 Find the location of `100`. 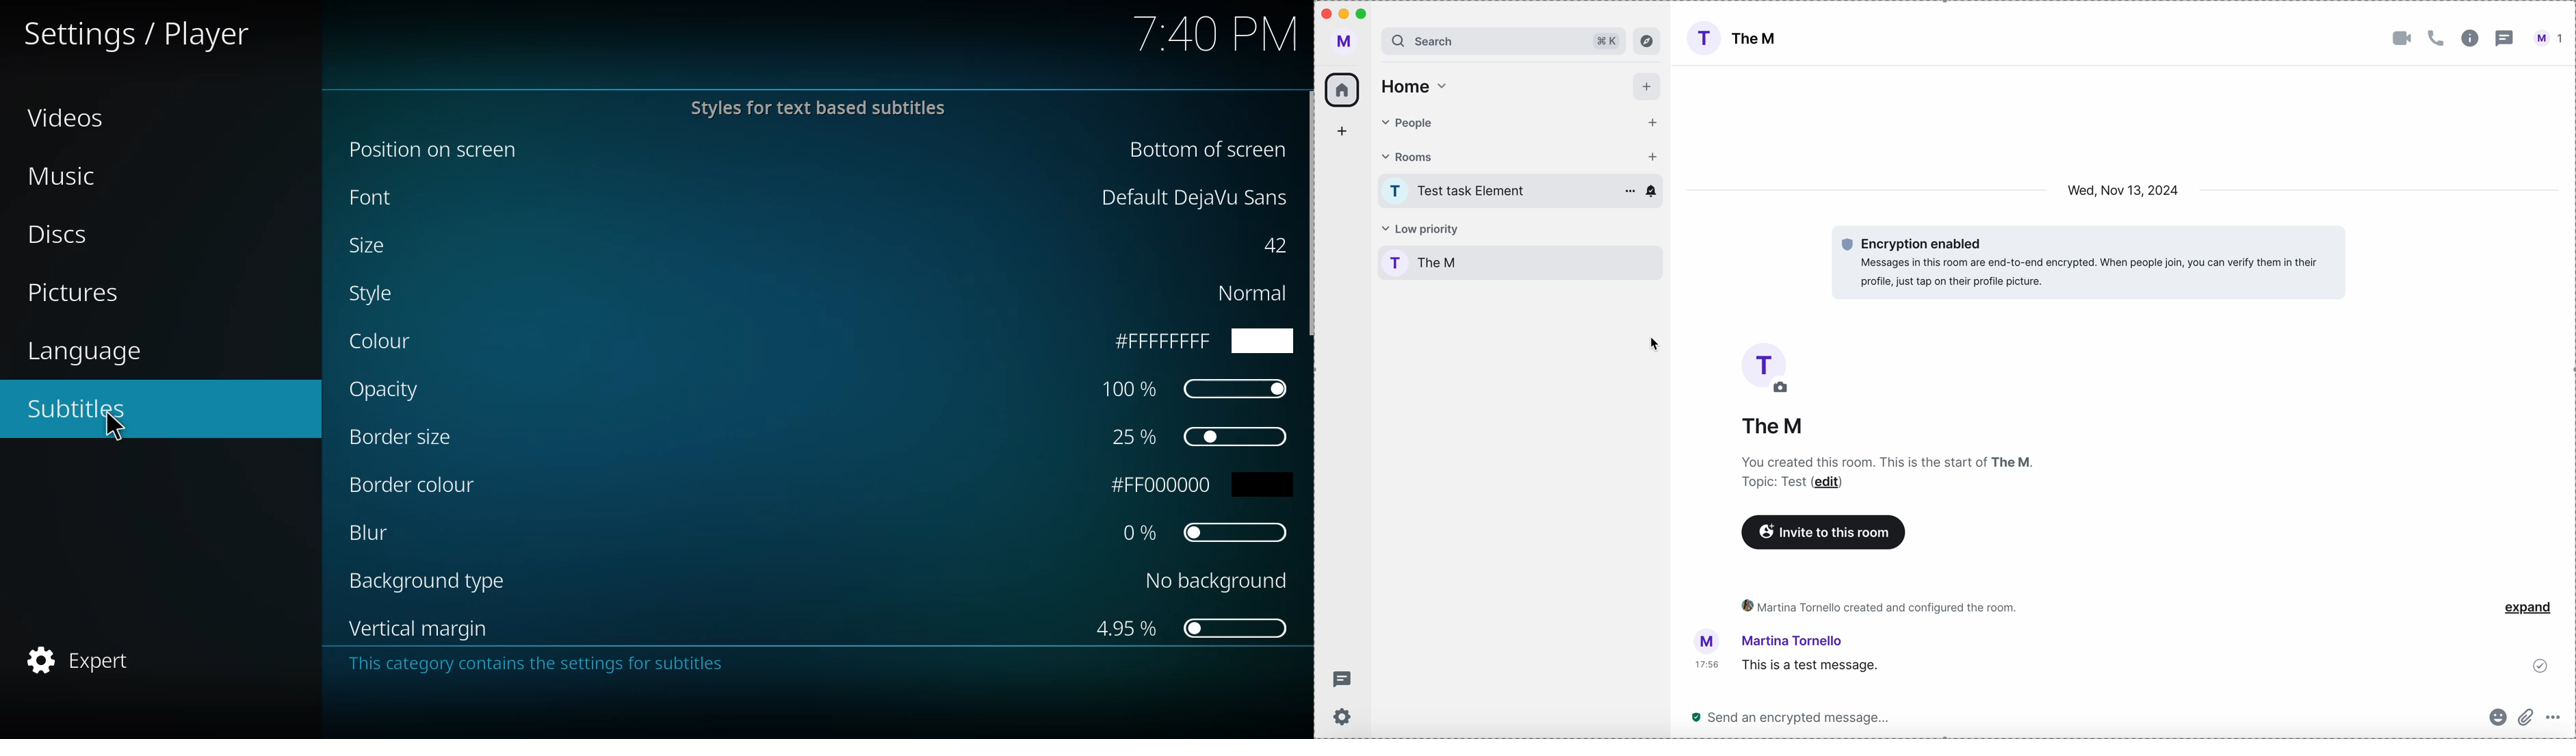

100 is located at coordinates (1193, 387).